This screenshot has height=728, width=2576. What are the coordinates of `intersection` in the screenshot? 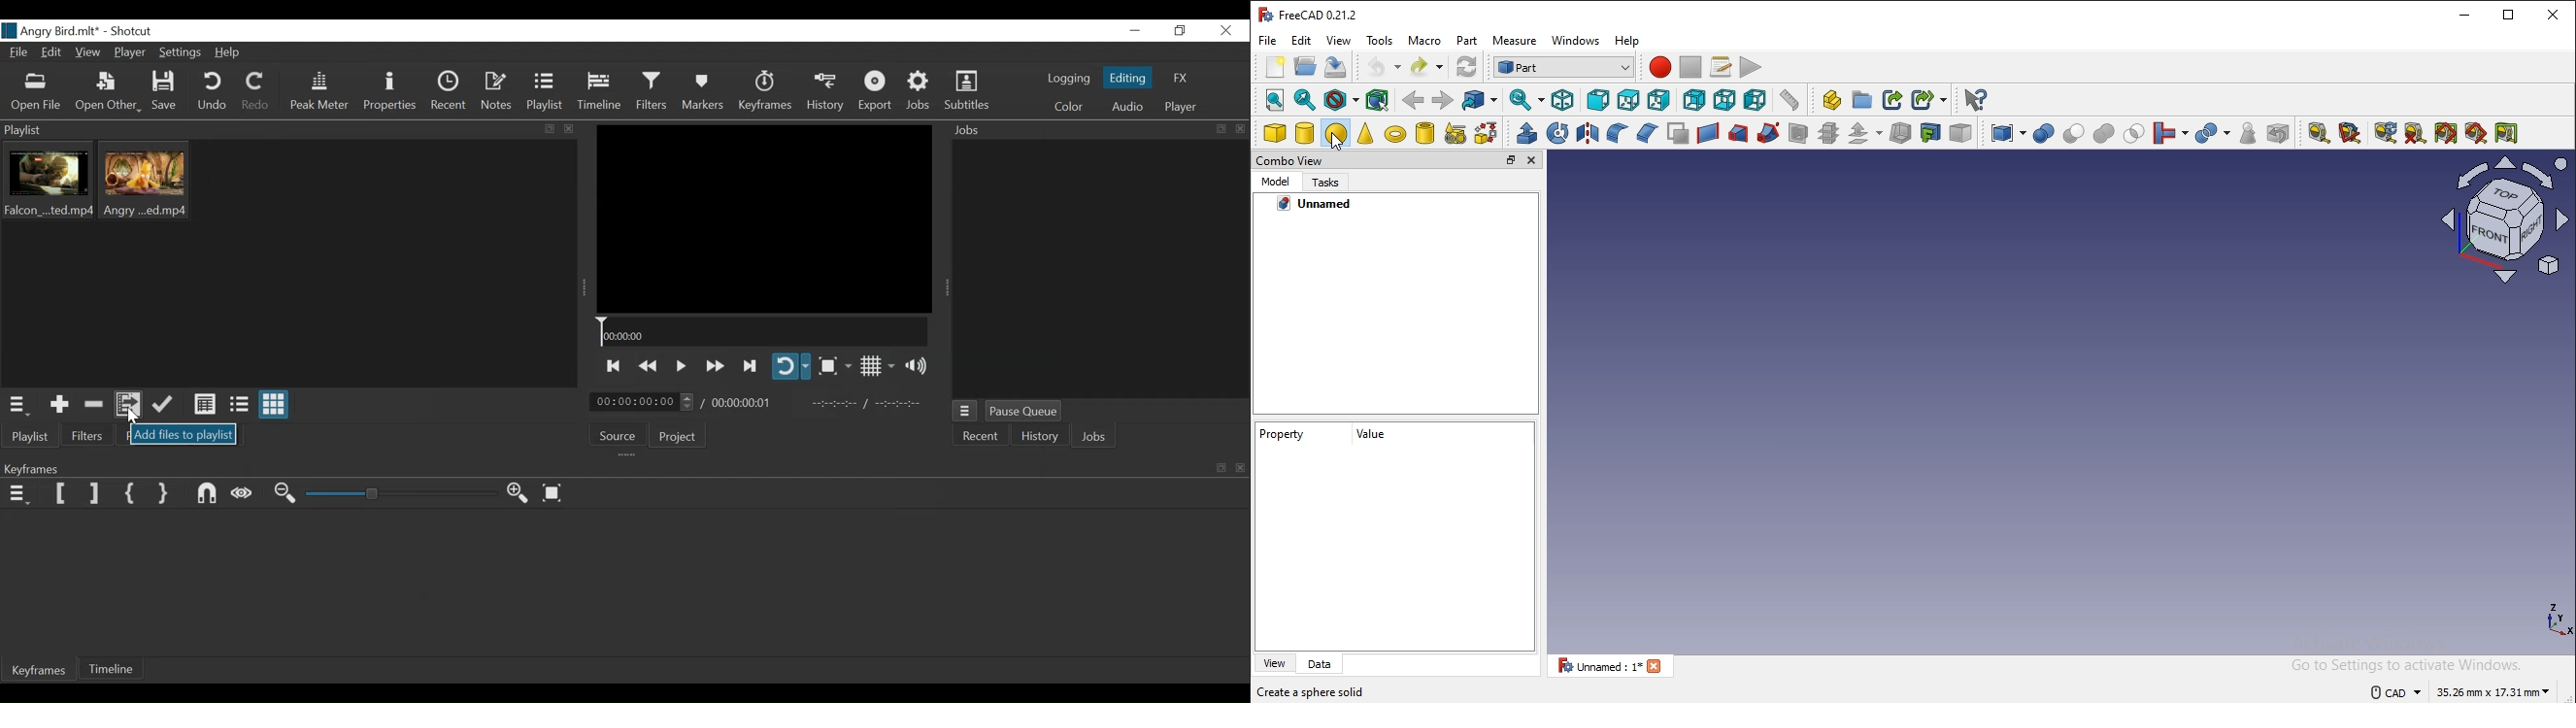 It's located at (2134, 135).